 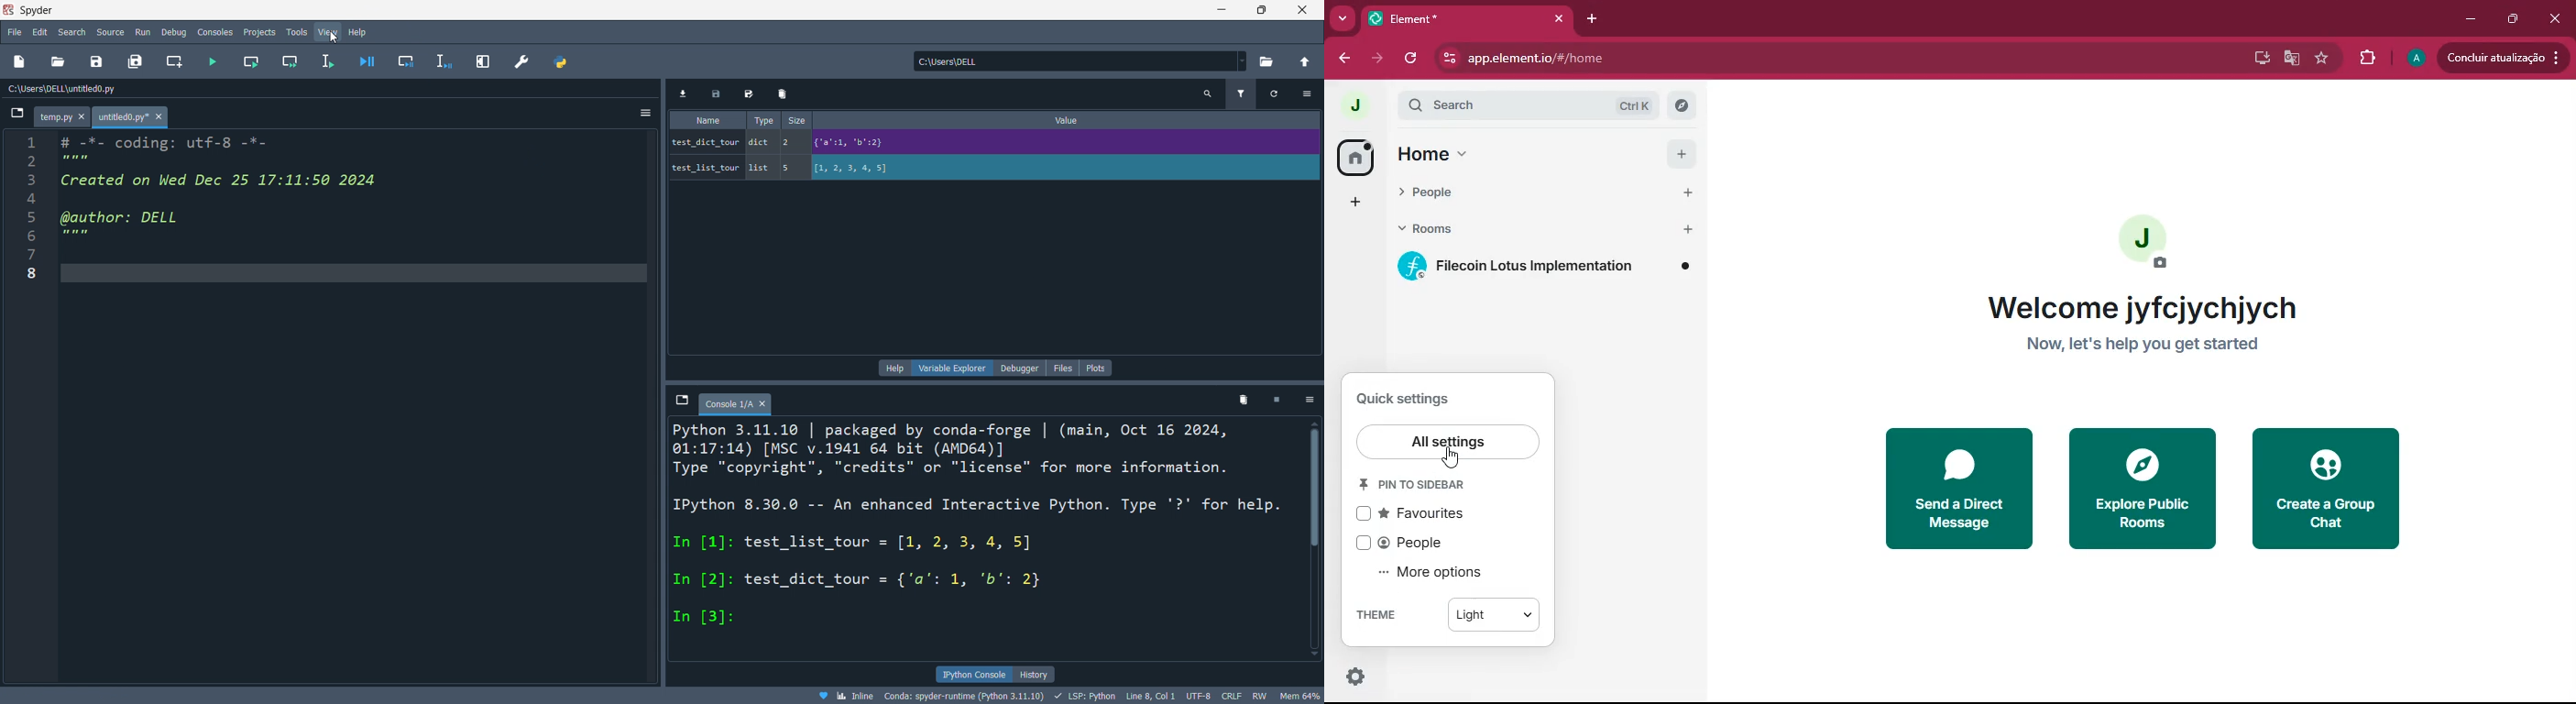 What do you see at coordinates (2557, 22) in the screenshot?
I see `close` at bounding box center [2557, 22].